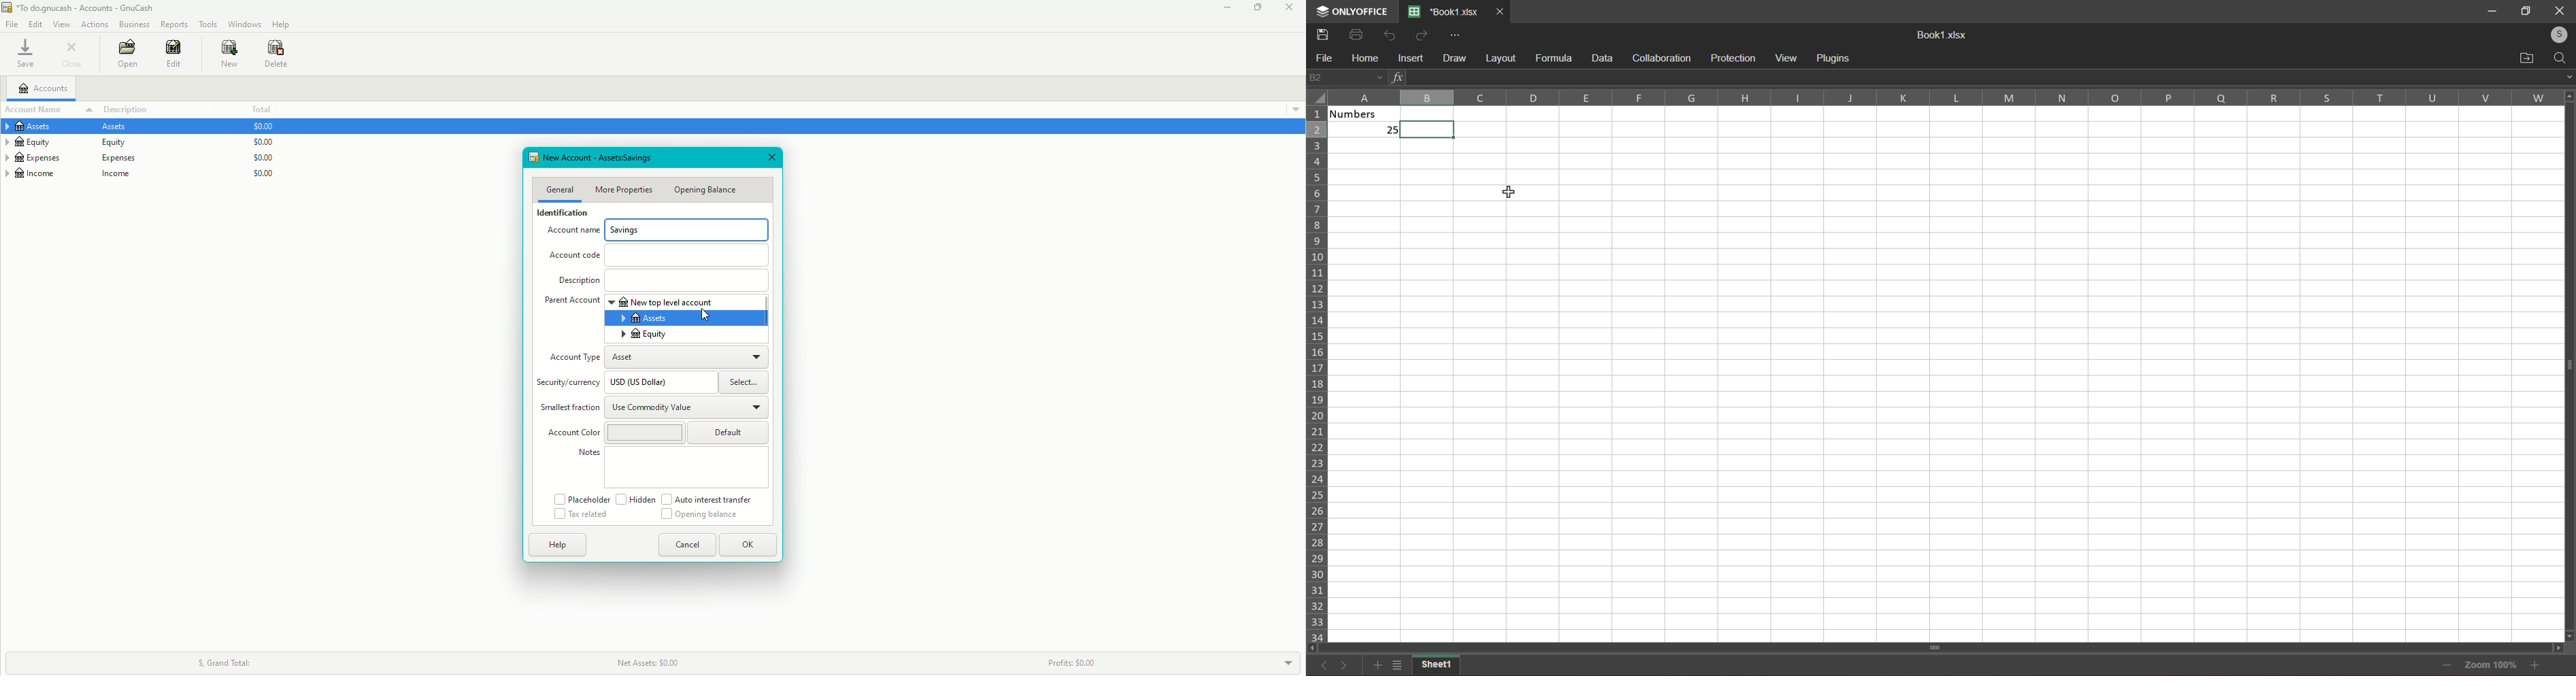 The image size is (2576, 700). Describe the element at coordinates (1318, 372) in the screenshot. I see `row labels` at that location.